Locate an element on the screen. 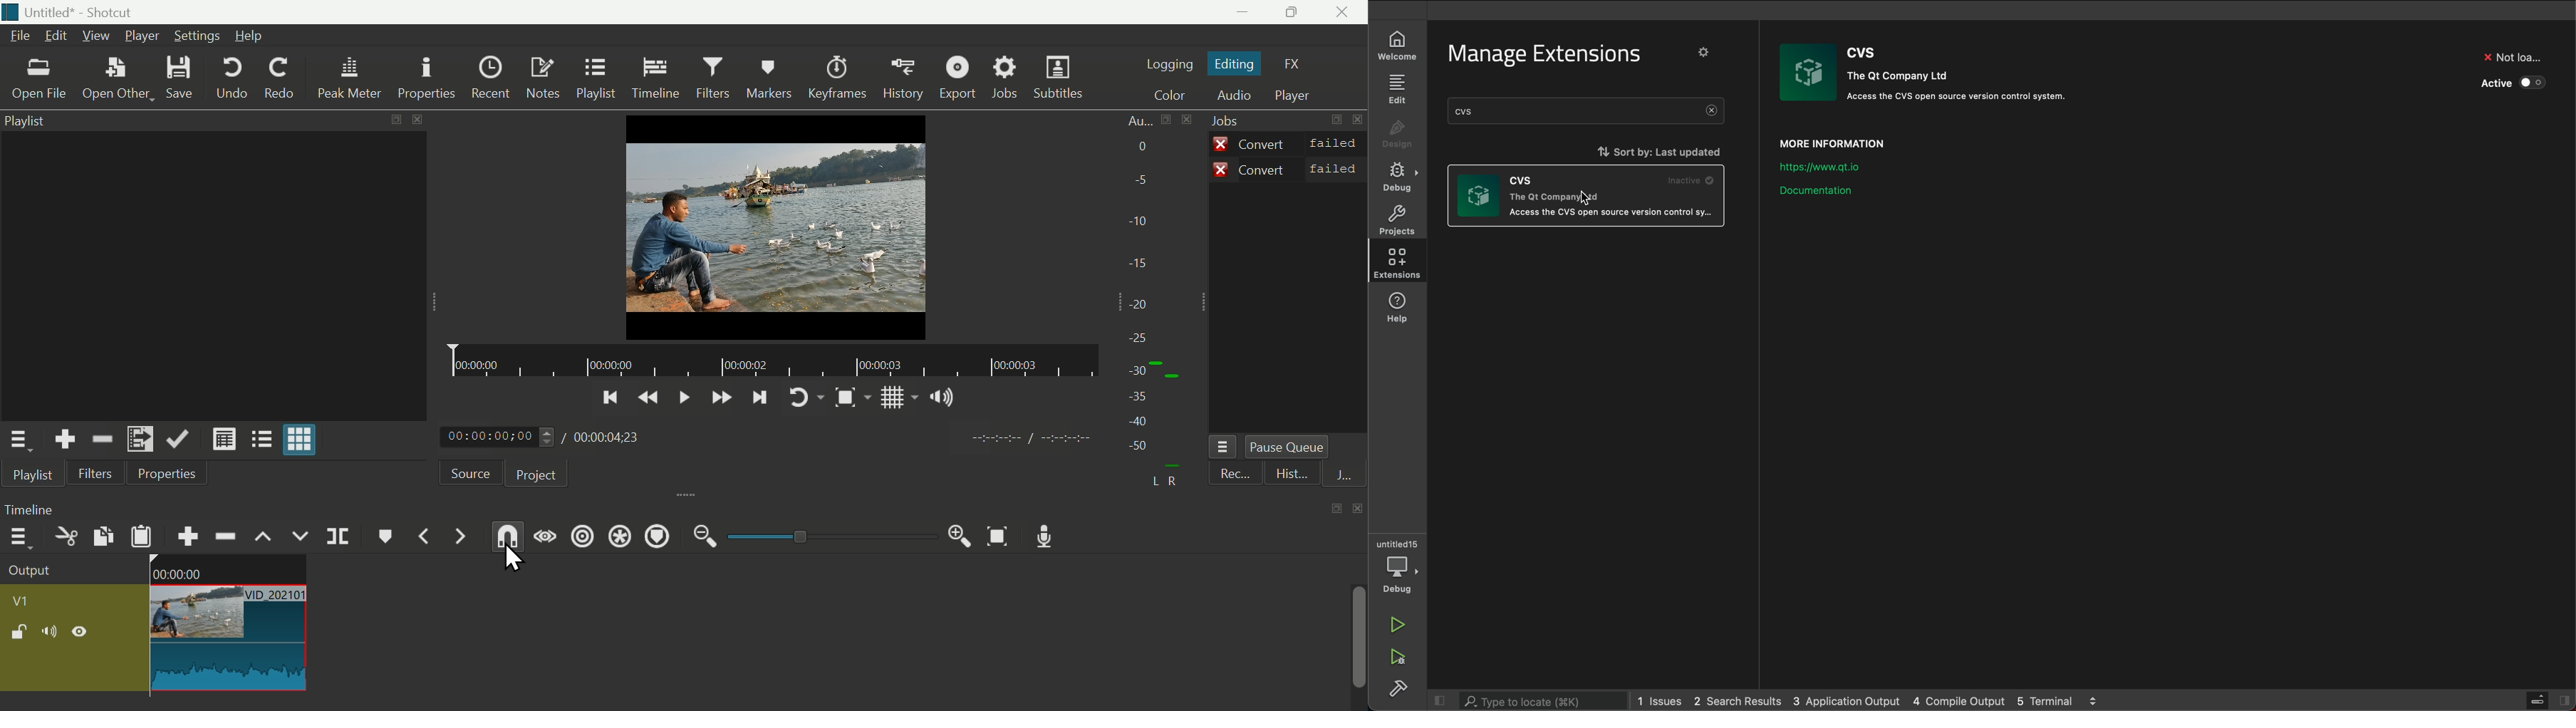  Append is located at coordinates (187, 536).